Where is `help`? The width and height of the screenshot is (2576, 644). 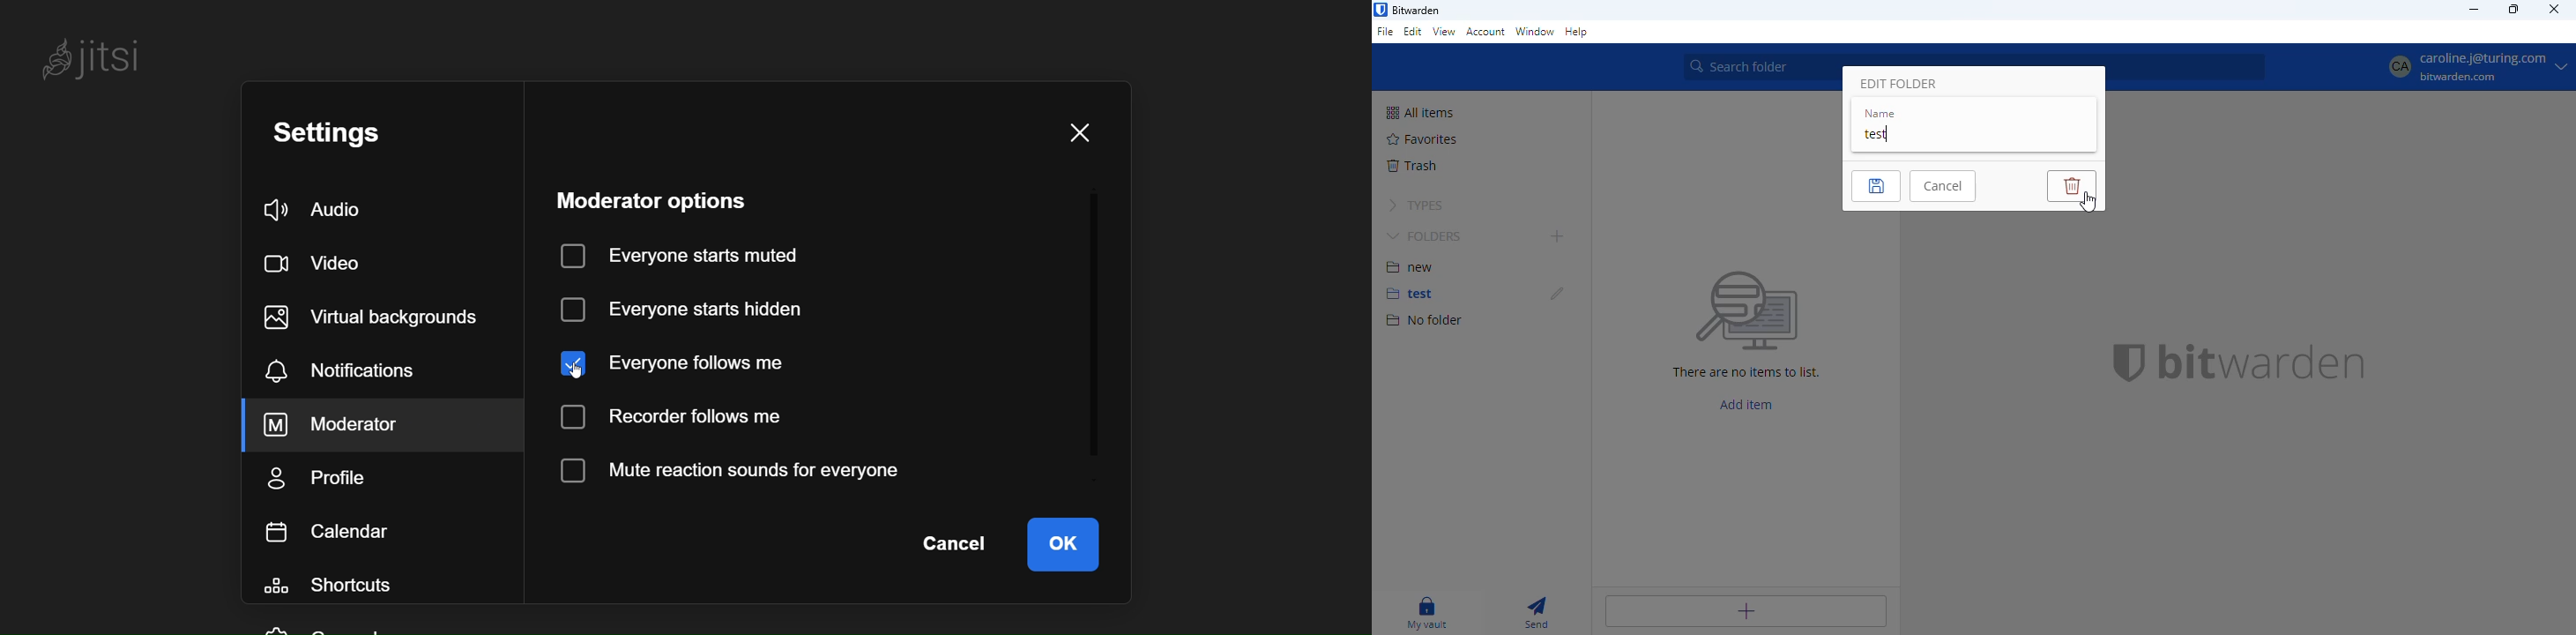
help is located at coordinates (1577, 33).